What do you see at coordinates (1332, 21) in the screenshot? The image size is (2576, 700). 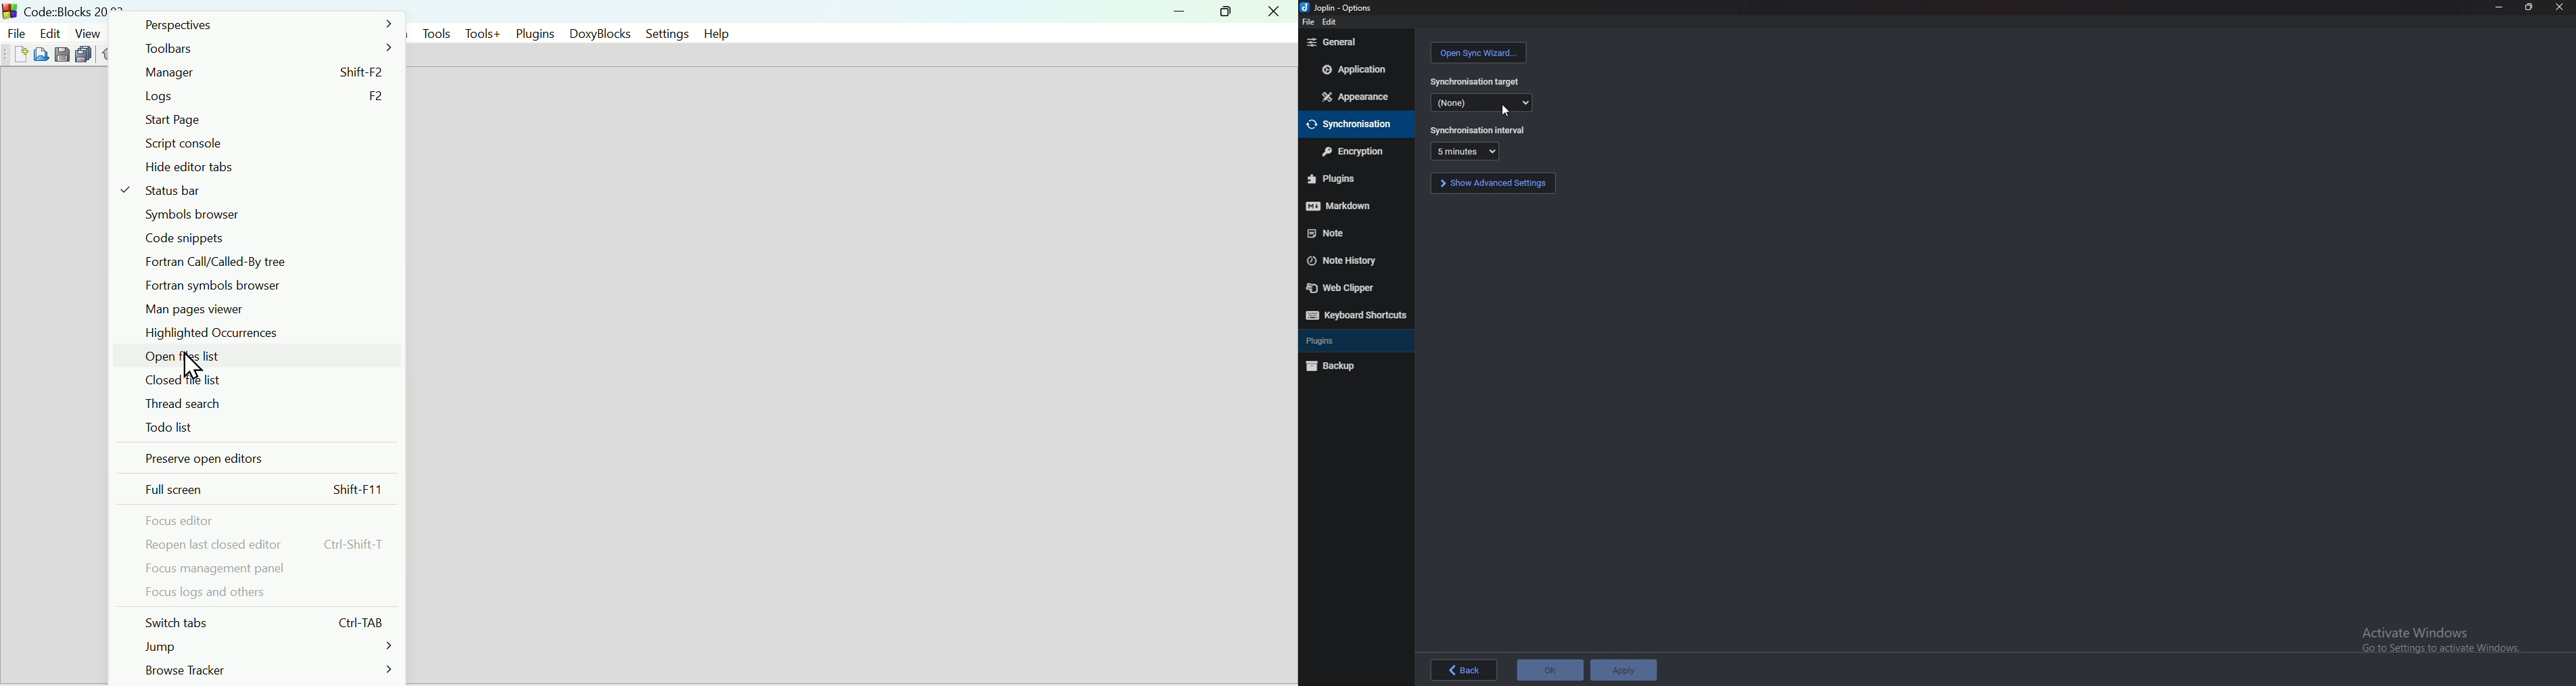 I see `edit` at bounding box center [1332, 21].